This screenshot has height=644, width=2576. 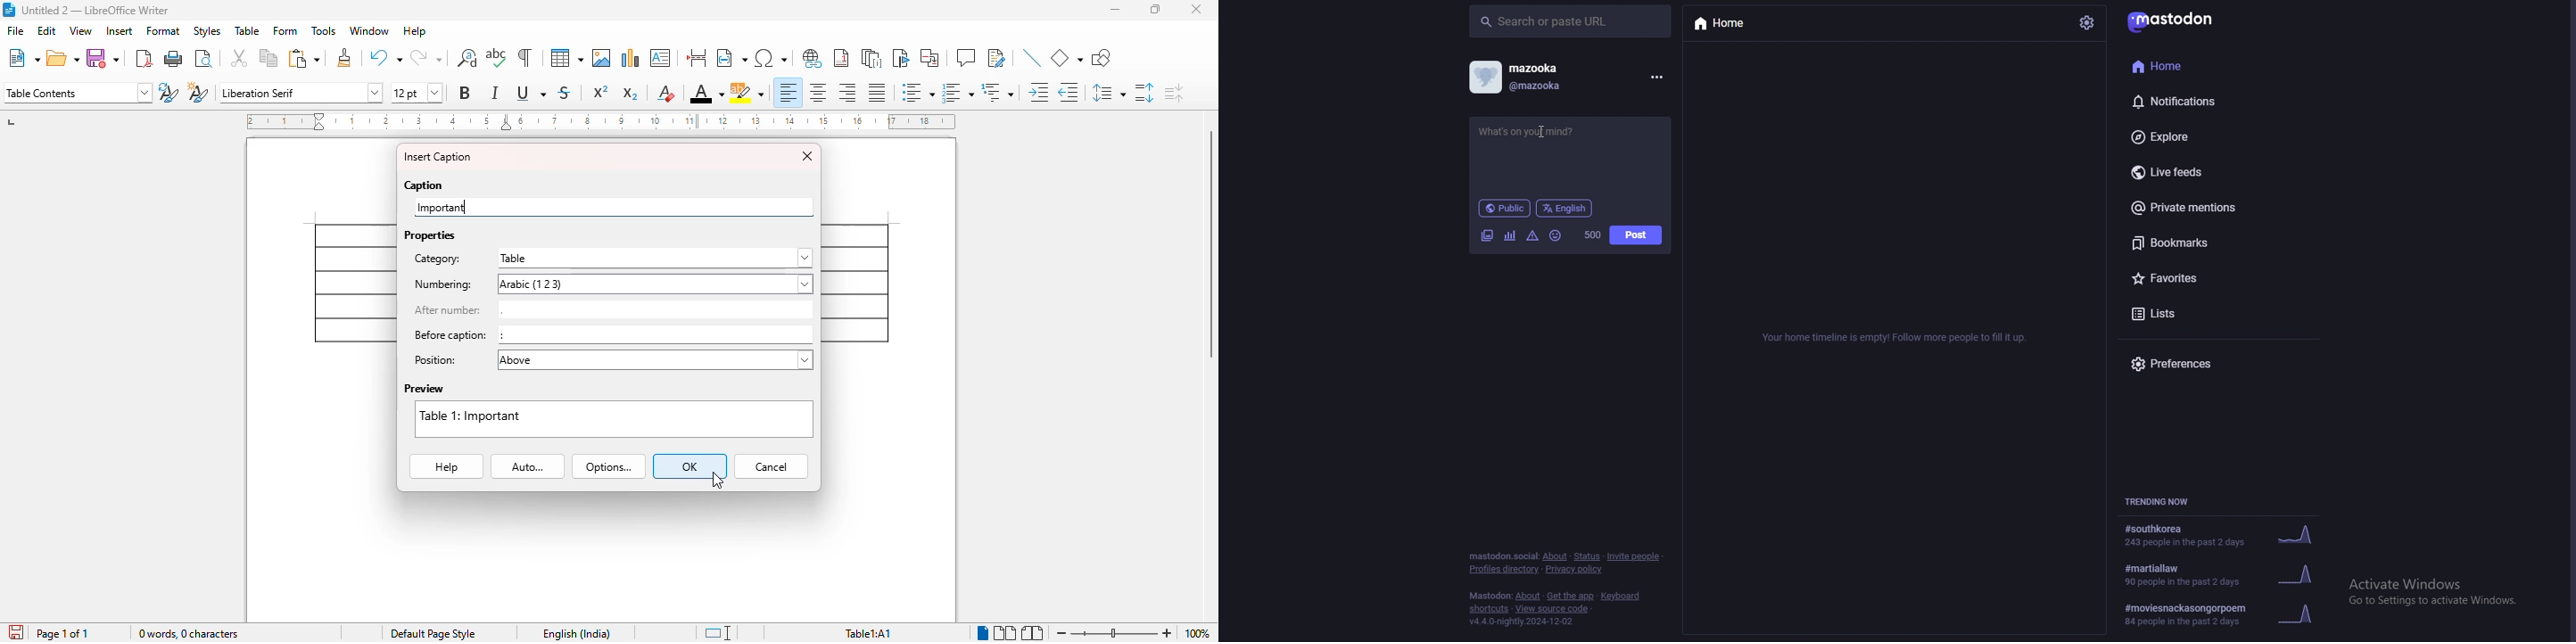 I want to click on table, so click(x=247, y=30).